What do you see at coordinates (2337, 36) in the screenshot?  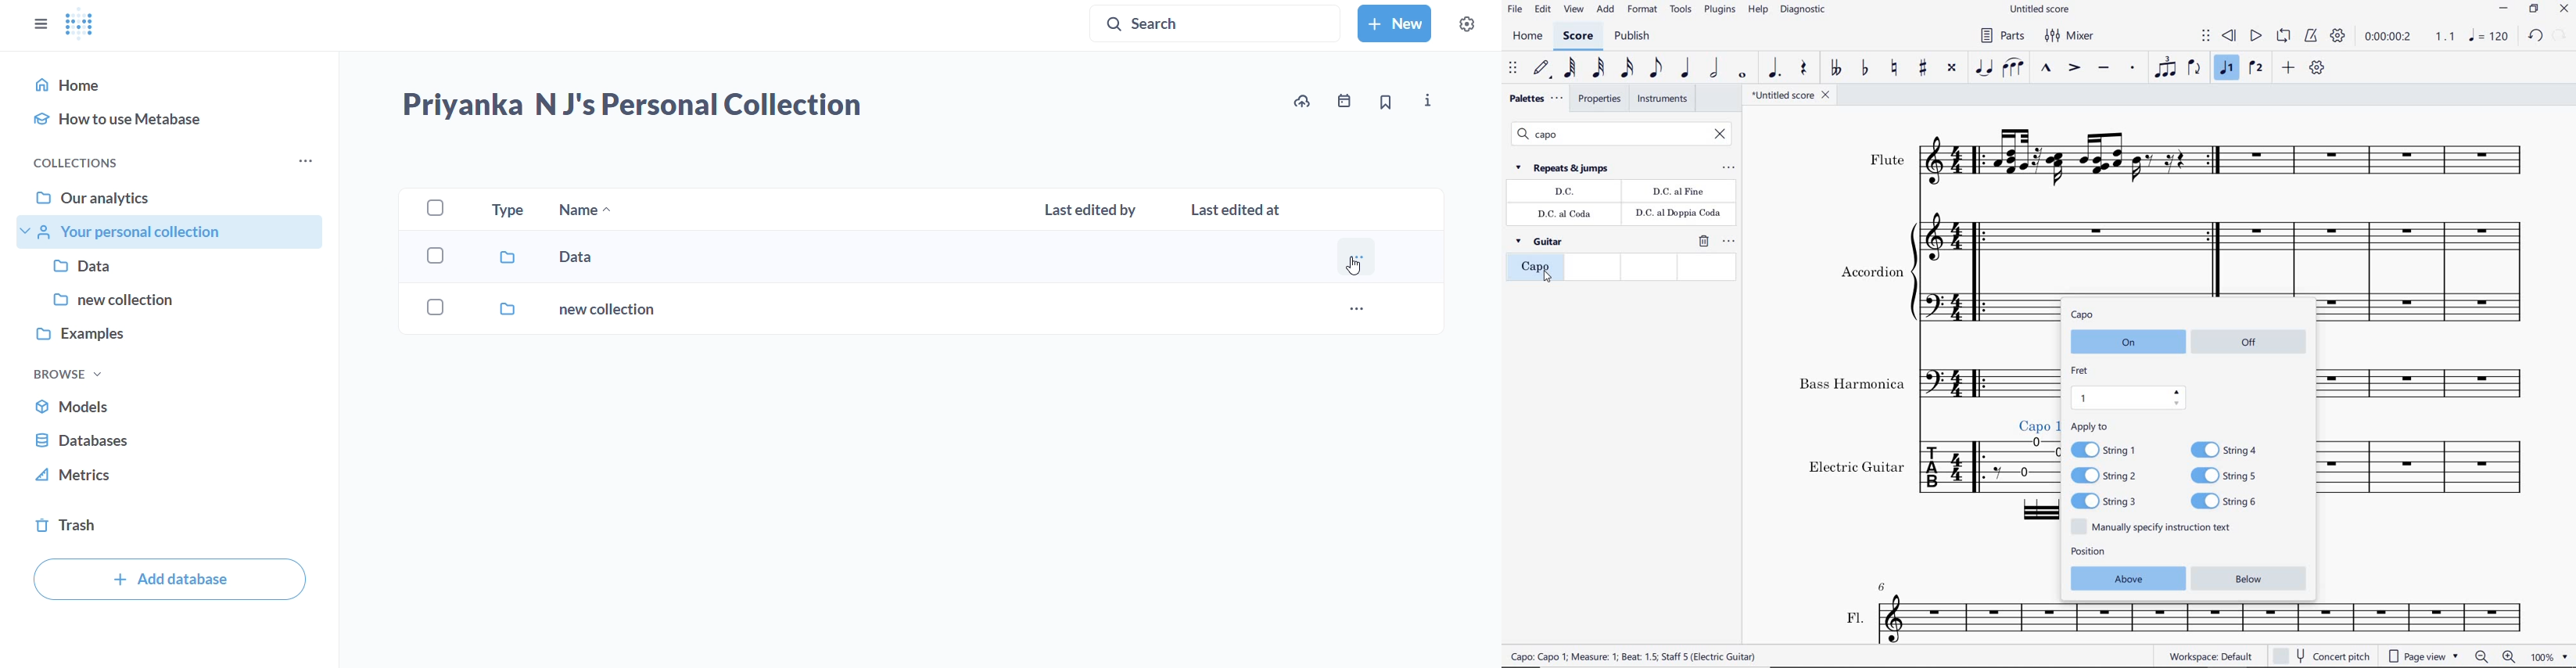 I see `playback settings` at bounding box center [2337, 36].